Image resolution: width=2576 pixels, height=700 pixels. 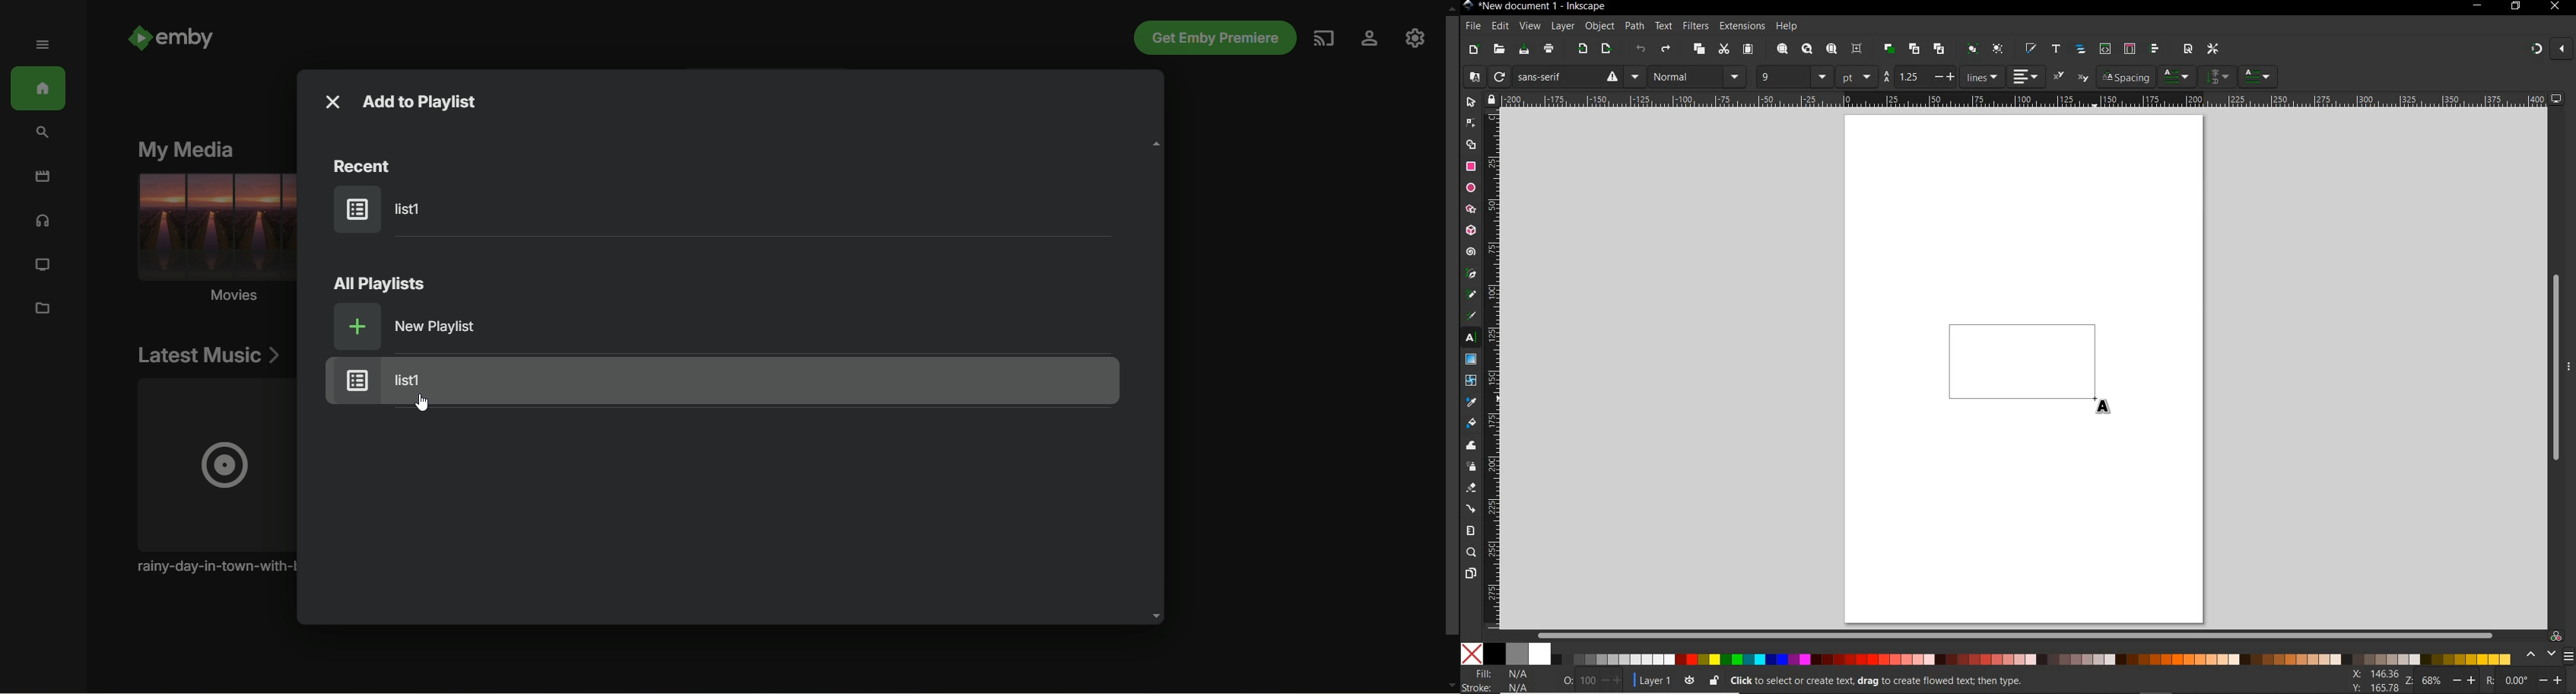 What do you see at coordinates (1567, 678) in the screenshot?
I see `0` at bounding box center [1567, 678].